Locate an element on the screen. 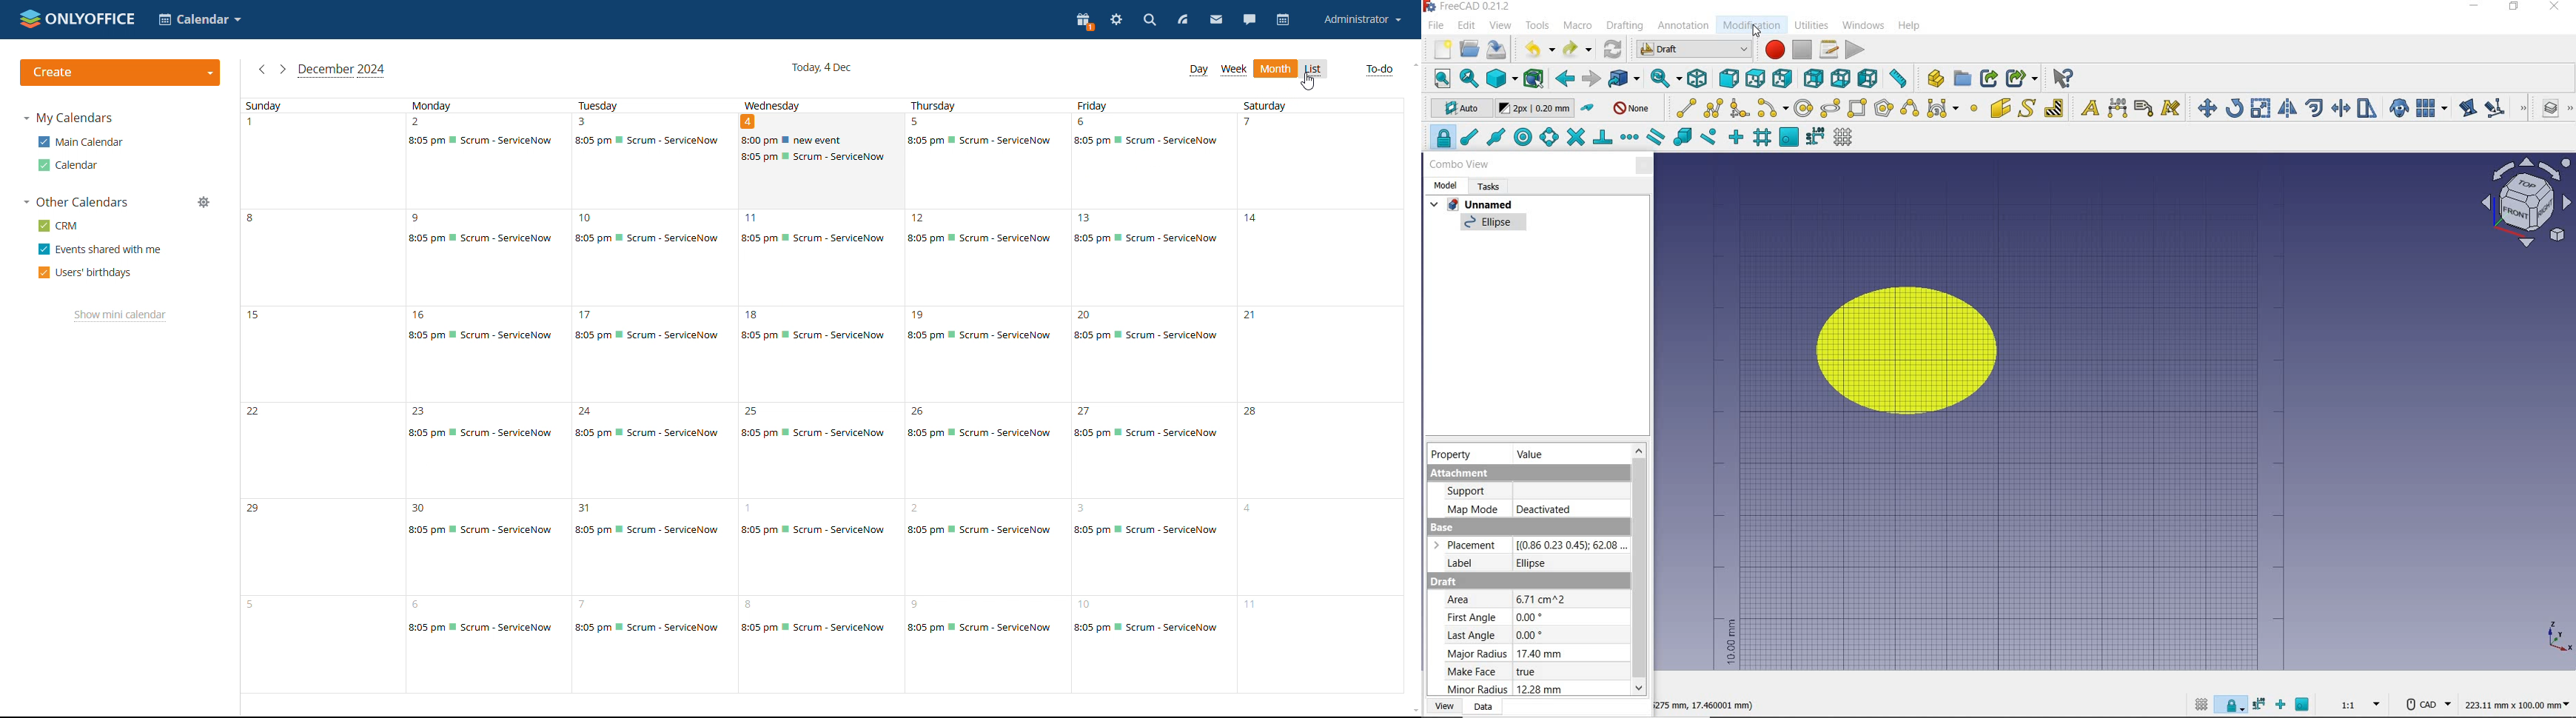 This screenshot has height=728, width=2576. rear is located at coordinates (1813, 78).